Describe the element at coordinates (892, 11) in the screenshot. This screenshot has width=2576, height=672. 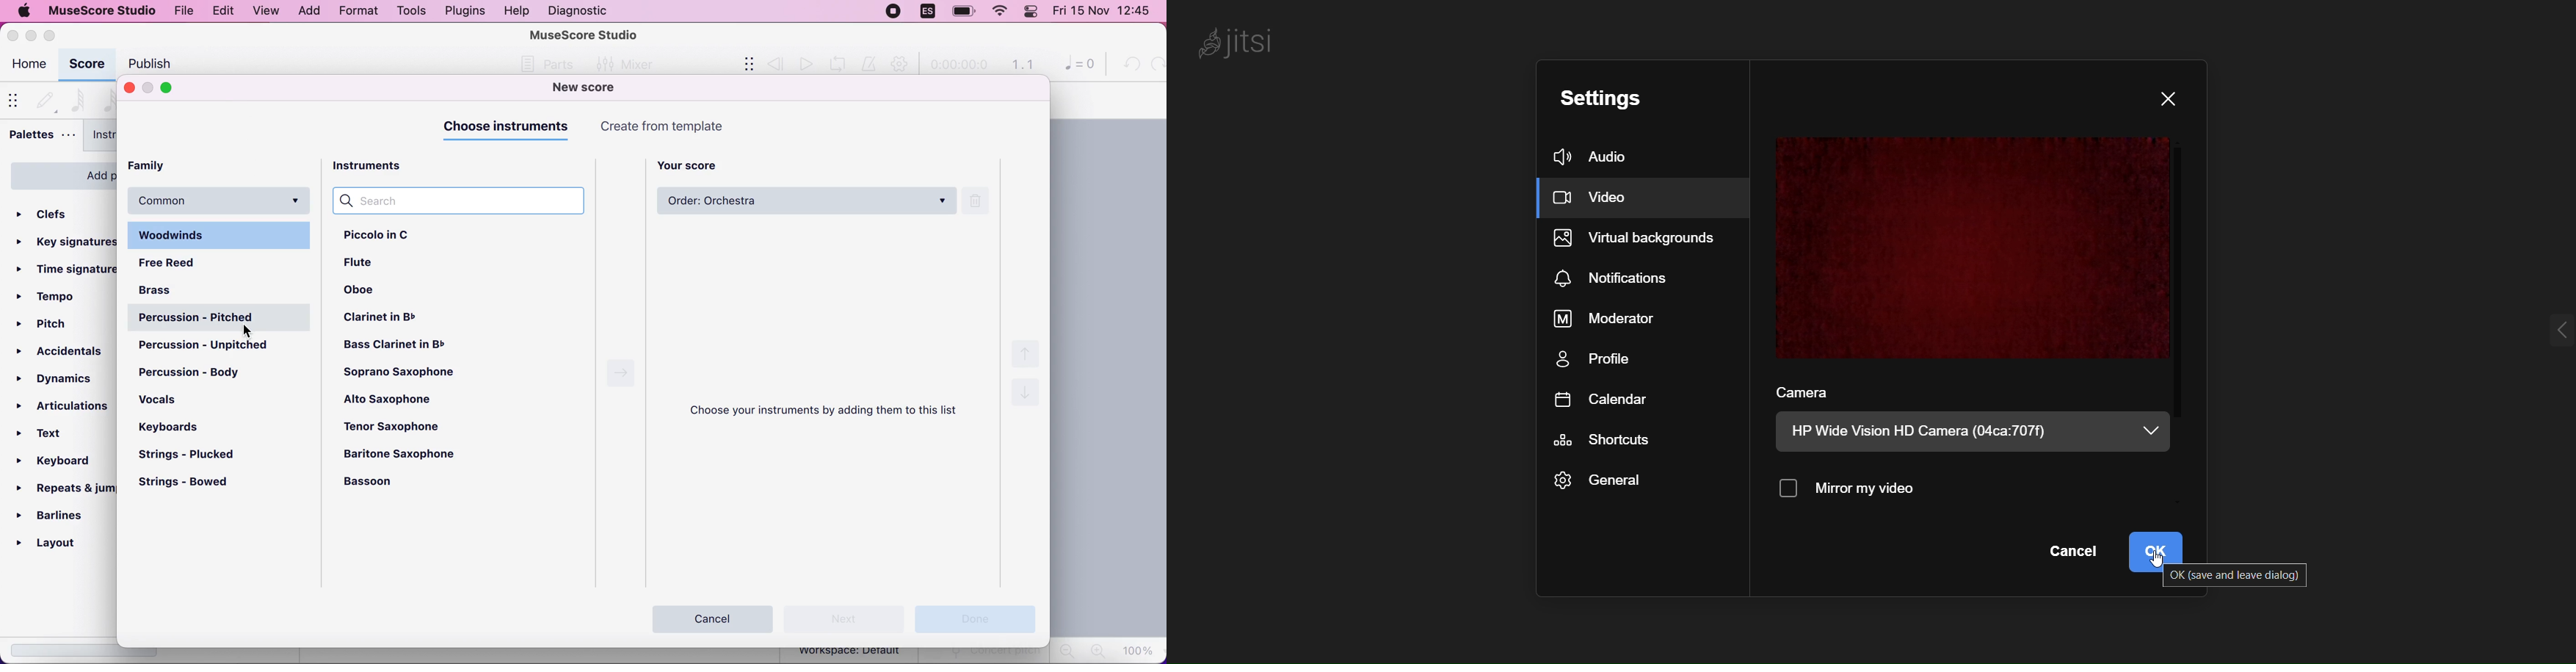
I see `recording stopped` at that location.